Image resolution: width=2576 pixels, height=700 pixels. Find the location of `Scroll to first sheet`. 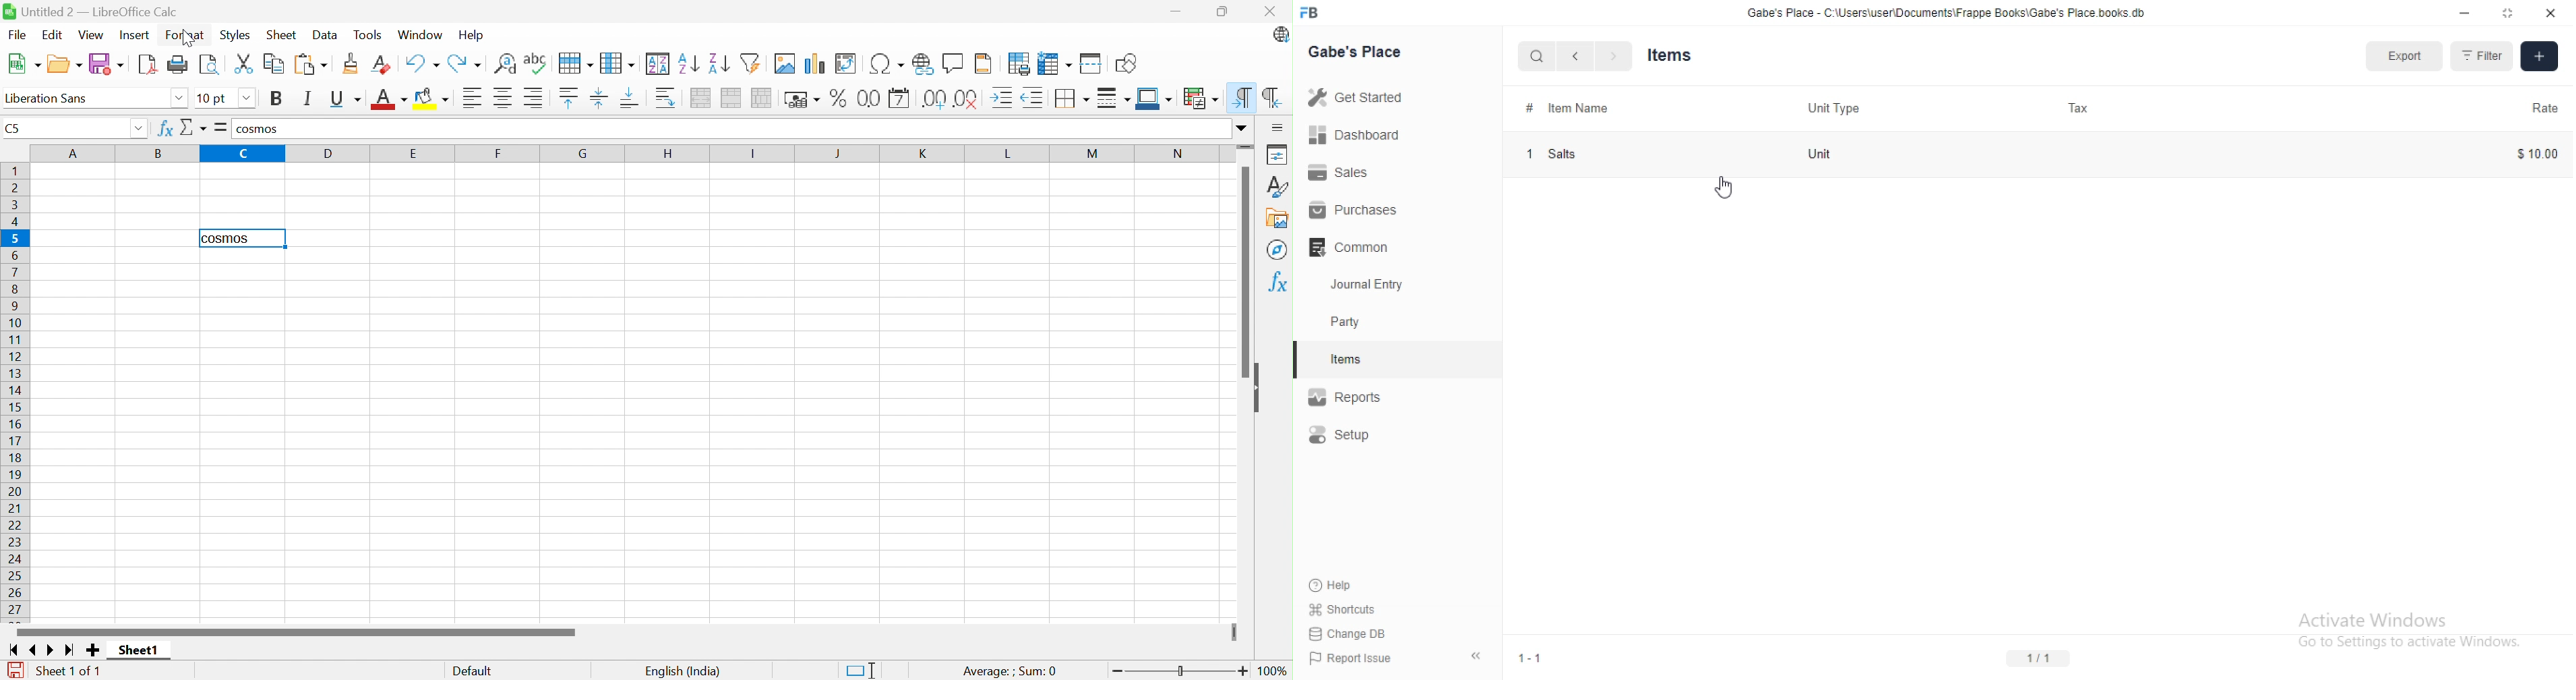

Scroll to first sheet is located at coordinates (17, 652).